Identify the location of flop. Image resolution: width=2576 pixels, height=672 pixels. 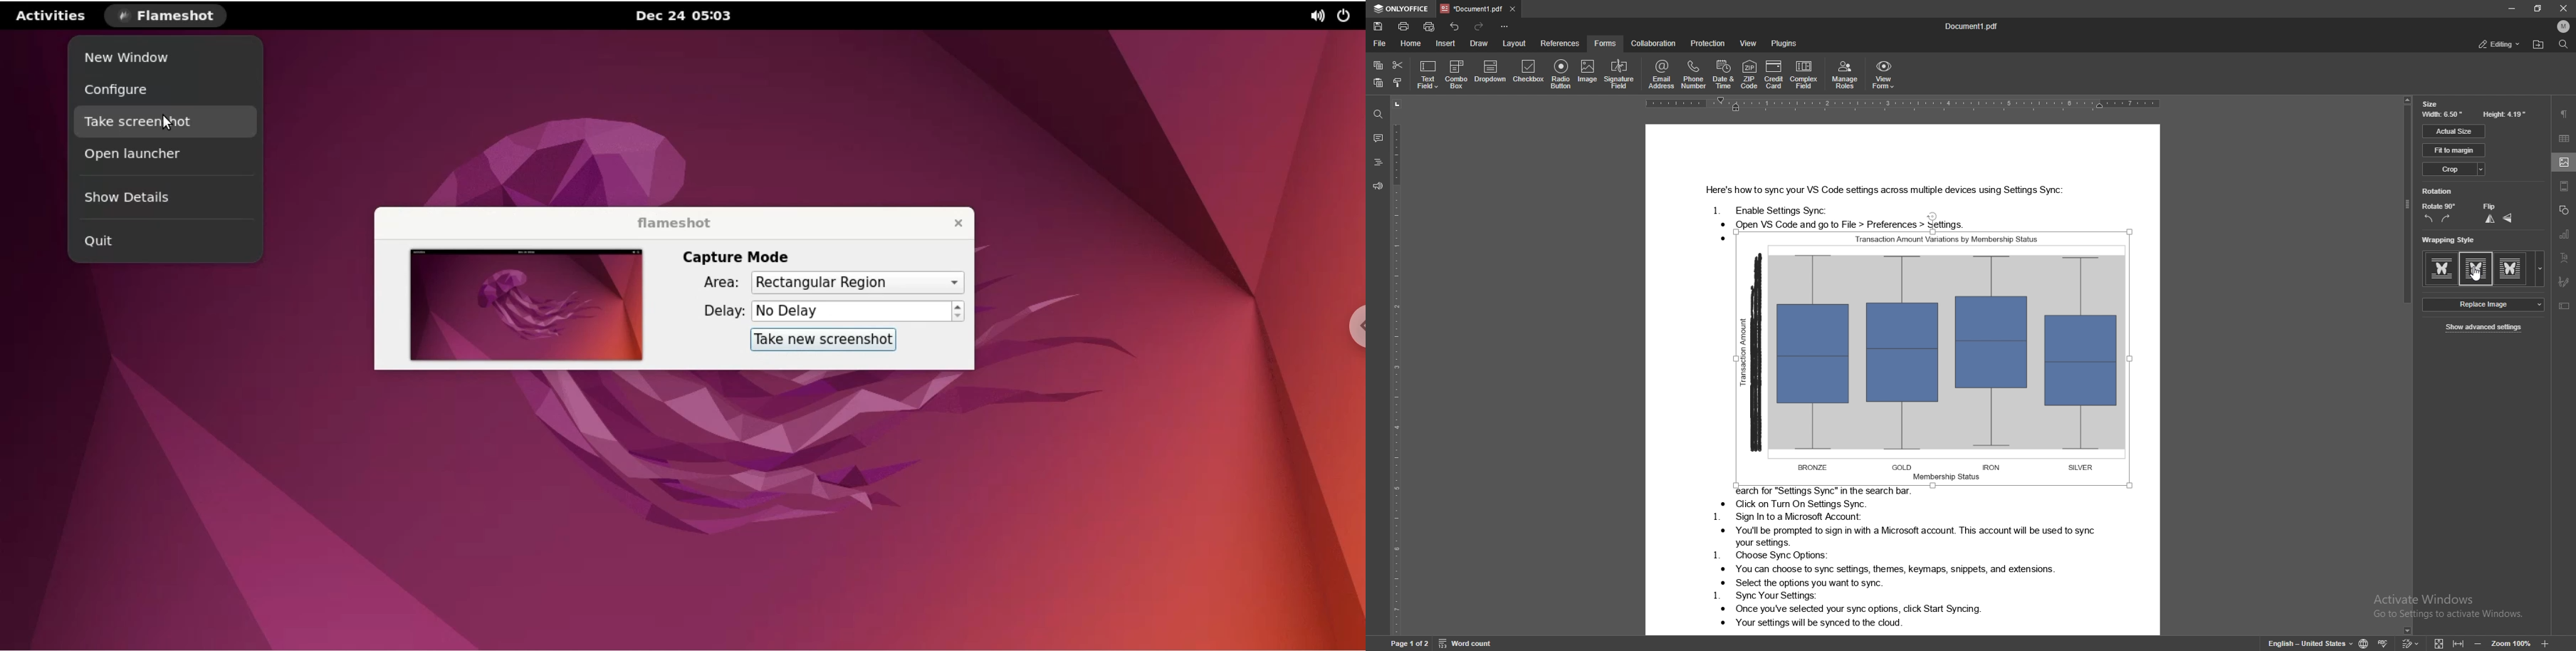
(2508, 219).